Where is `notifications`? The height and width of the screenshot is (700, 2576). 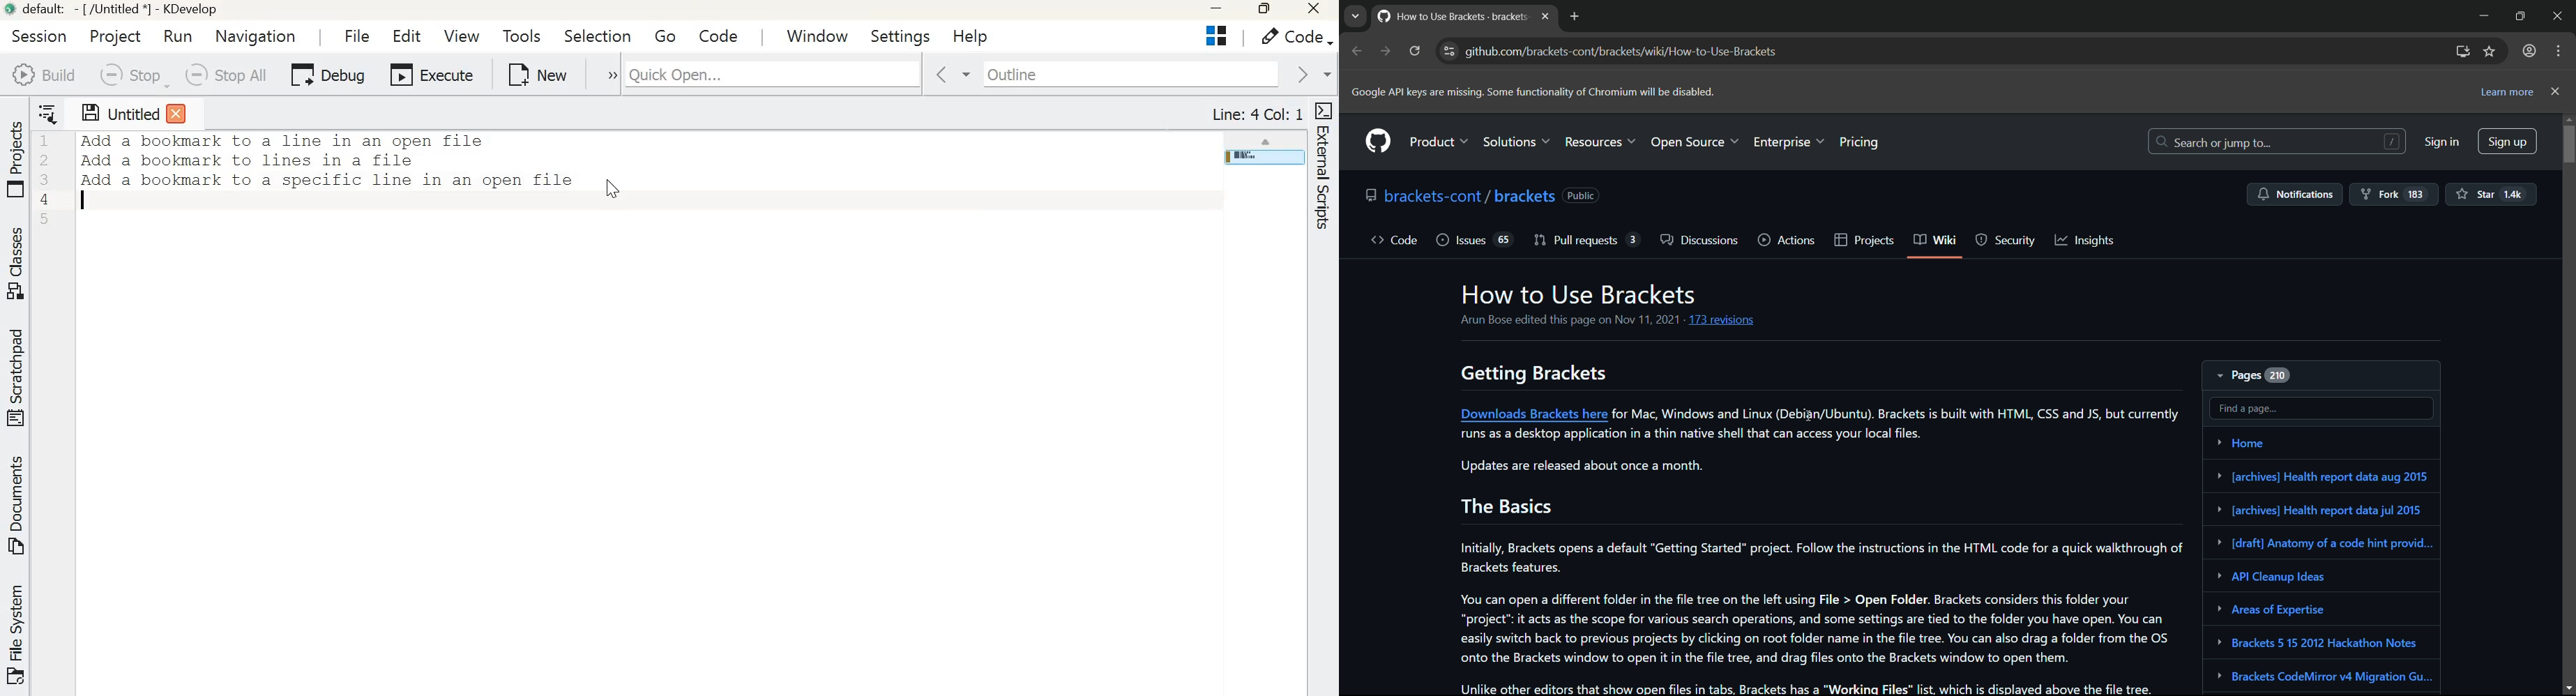
notifications is located at coordinates (2293, 195).